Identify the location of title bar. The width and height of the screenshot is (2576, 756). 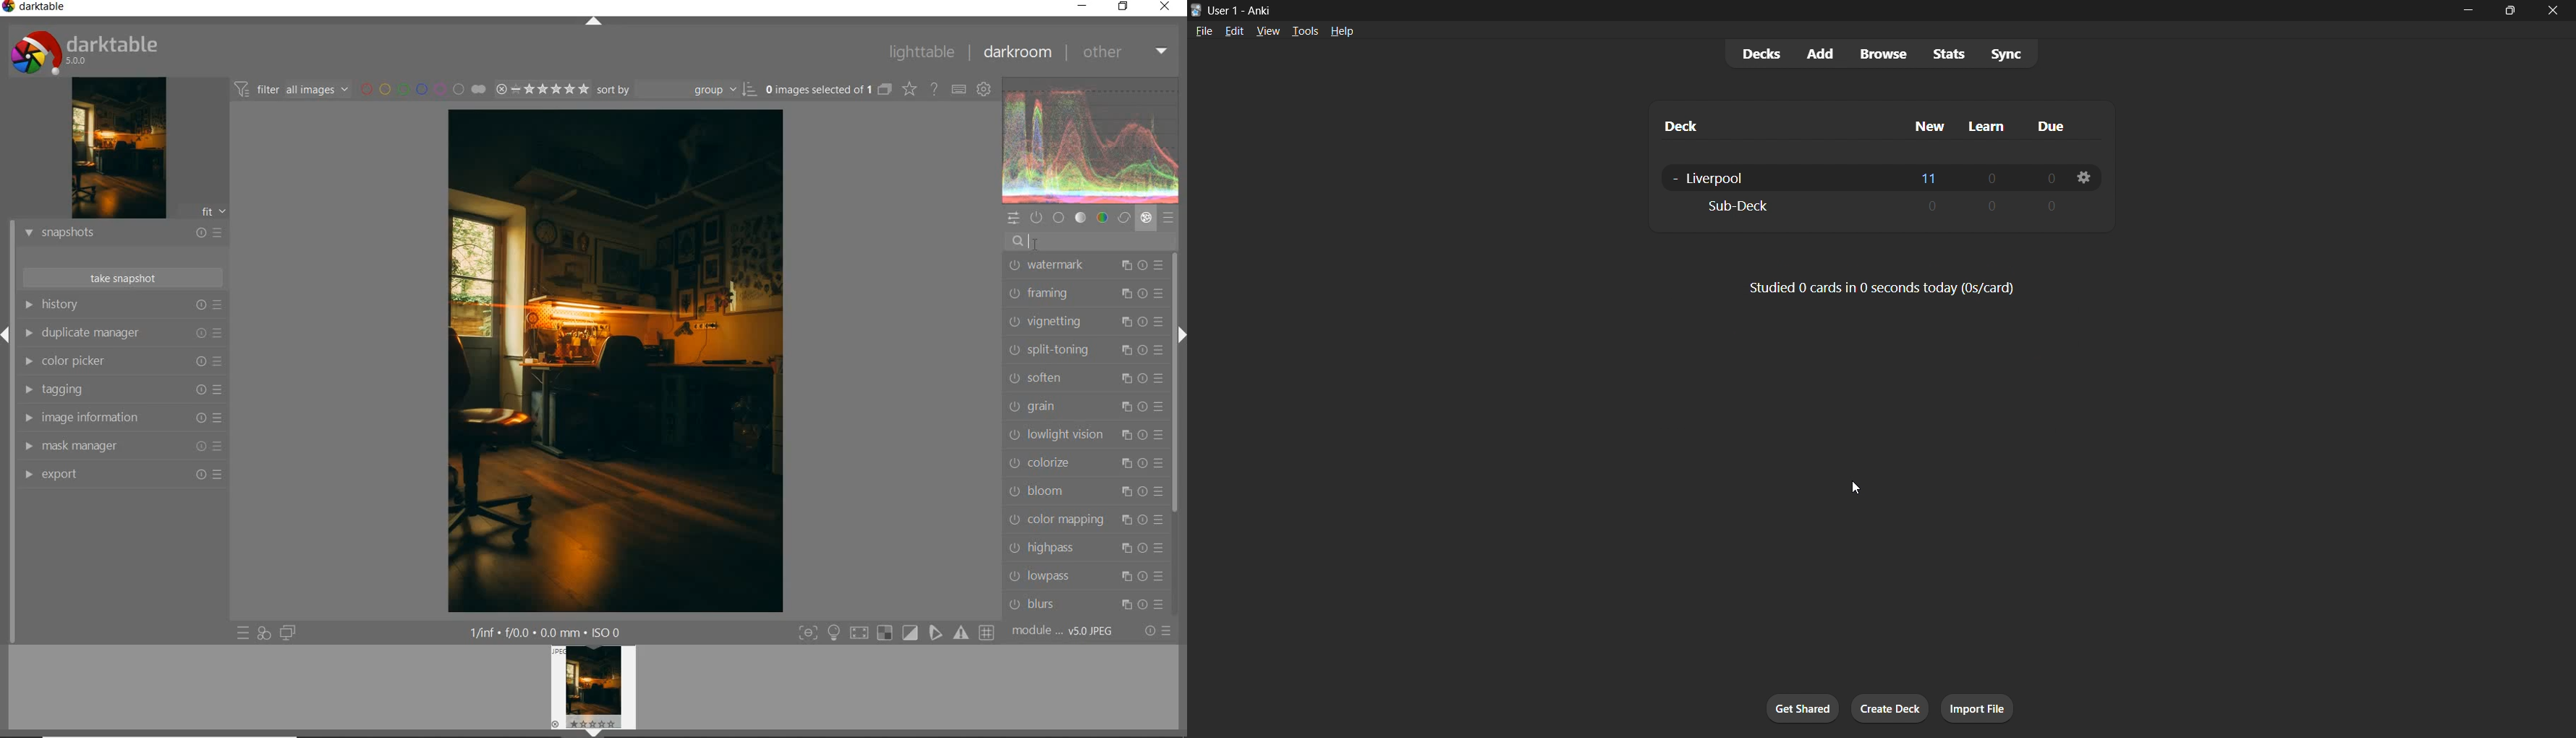
(1785, 12).